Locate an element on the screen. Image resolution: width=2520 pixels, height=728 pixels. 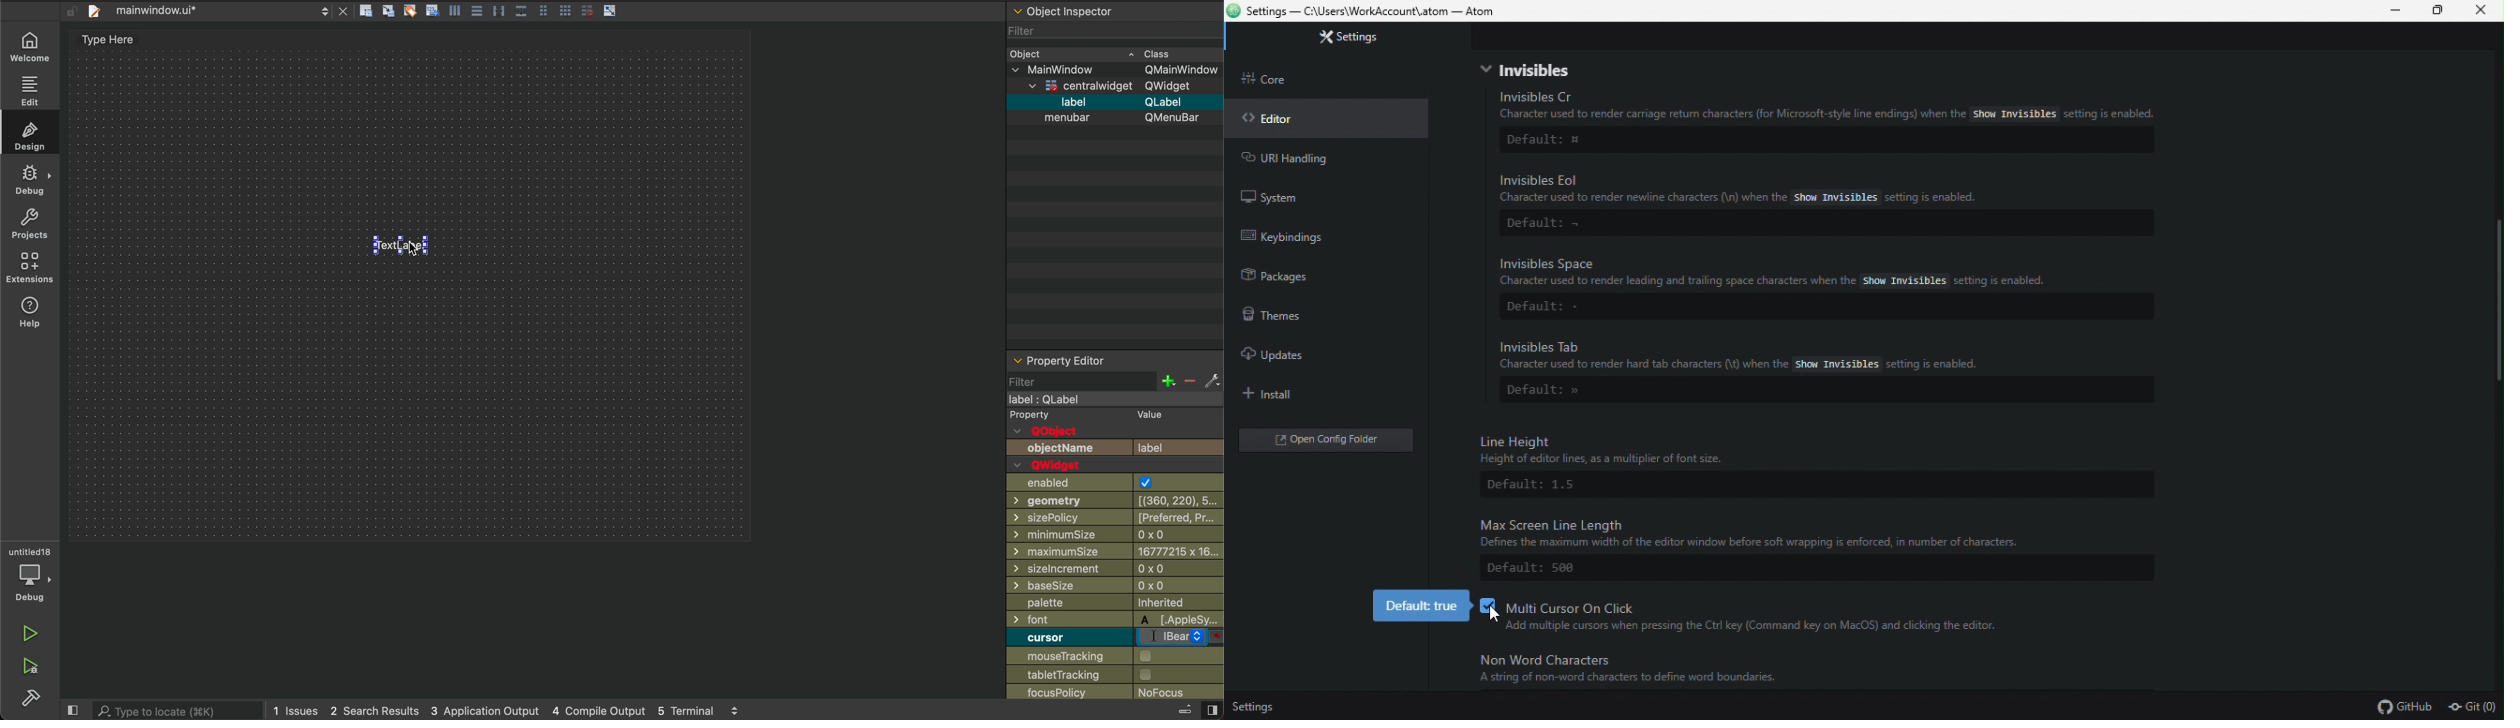
checkbox is located at coordinates (1146, 675).